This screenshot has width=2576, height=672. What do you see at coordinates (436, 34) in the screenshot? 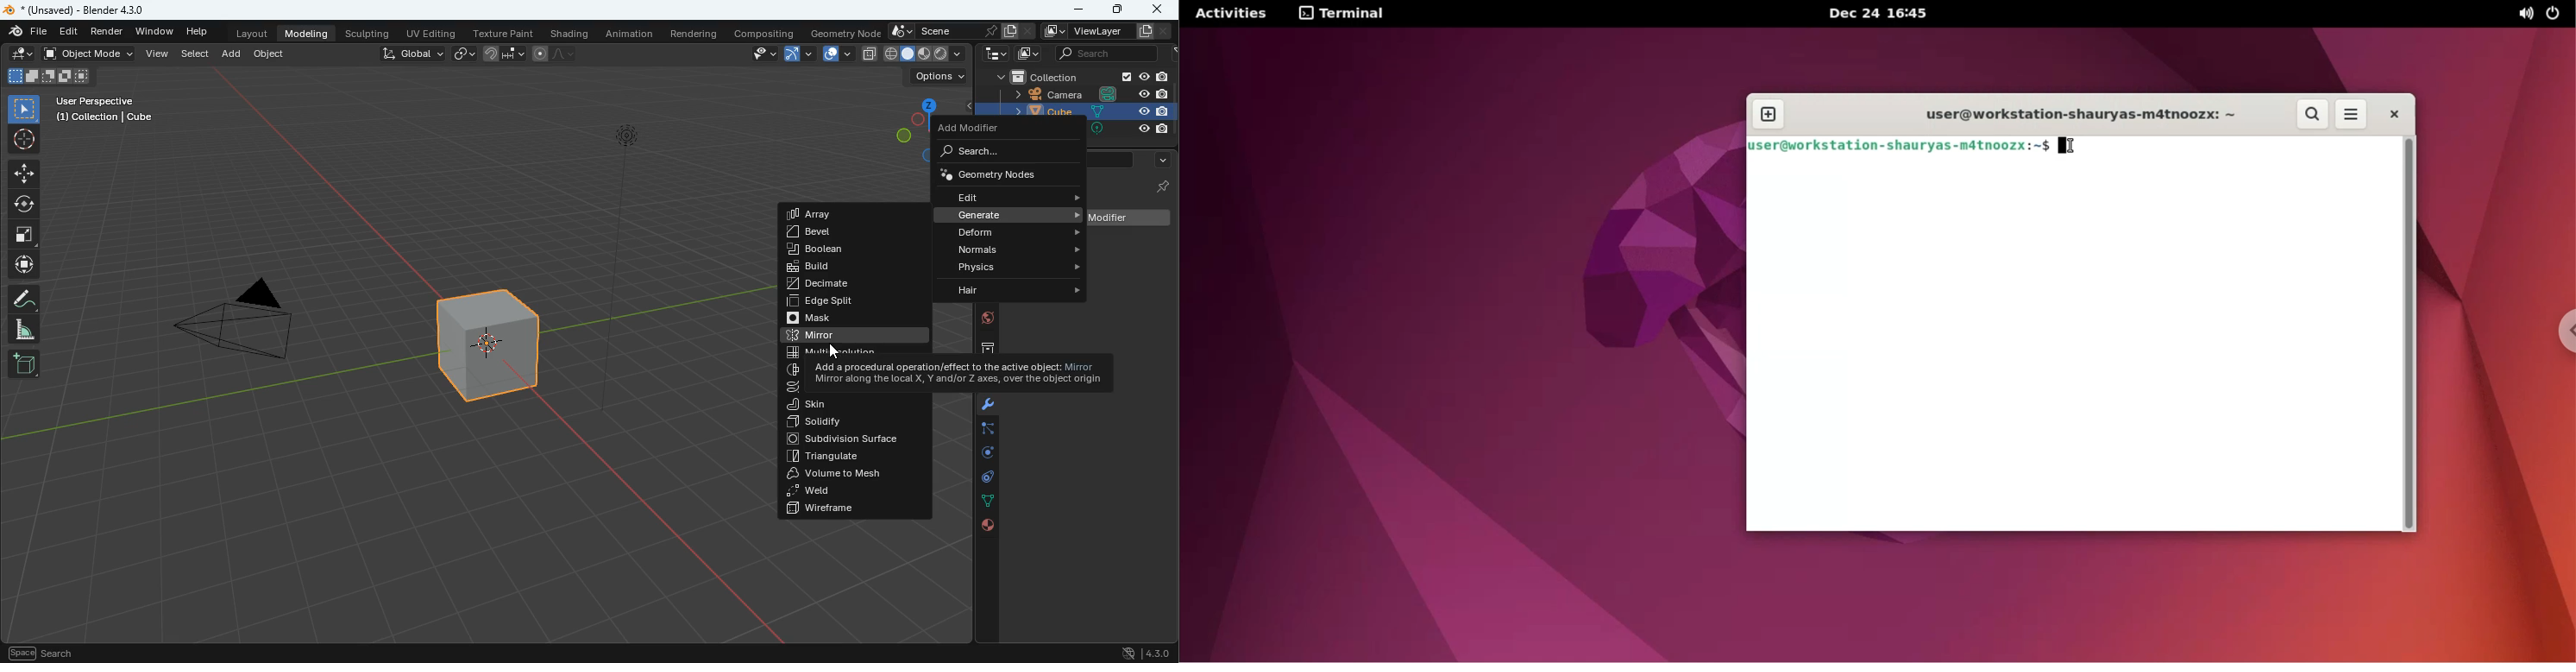
I see `uv editing` at bounding box center [436, 34].